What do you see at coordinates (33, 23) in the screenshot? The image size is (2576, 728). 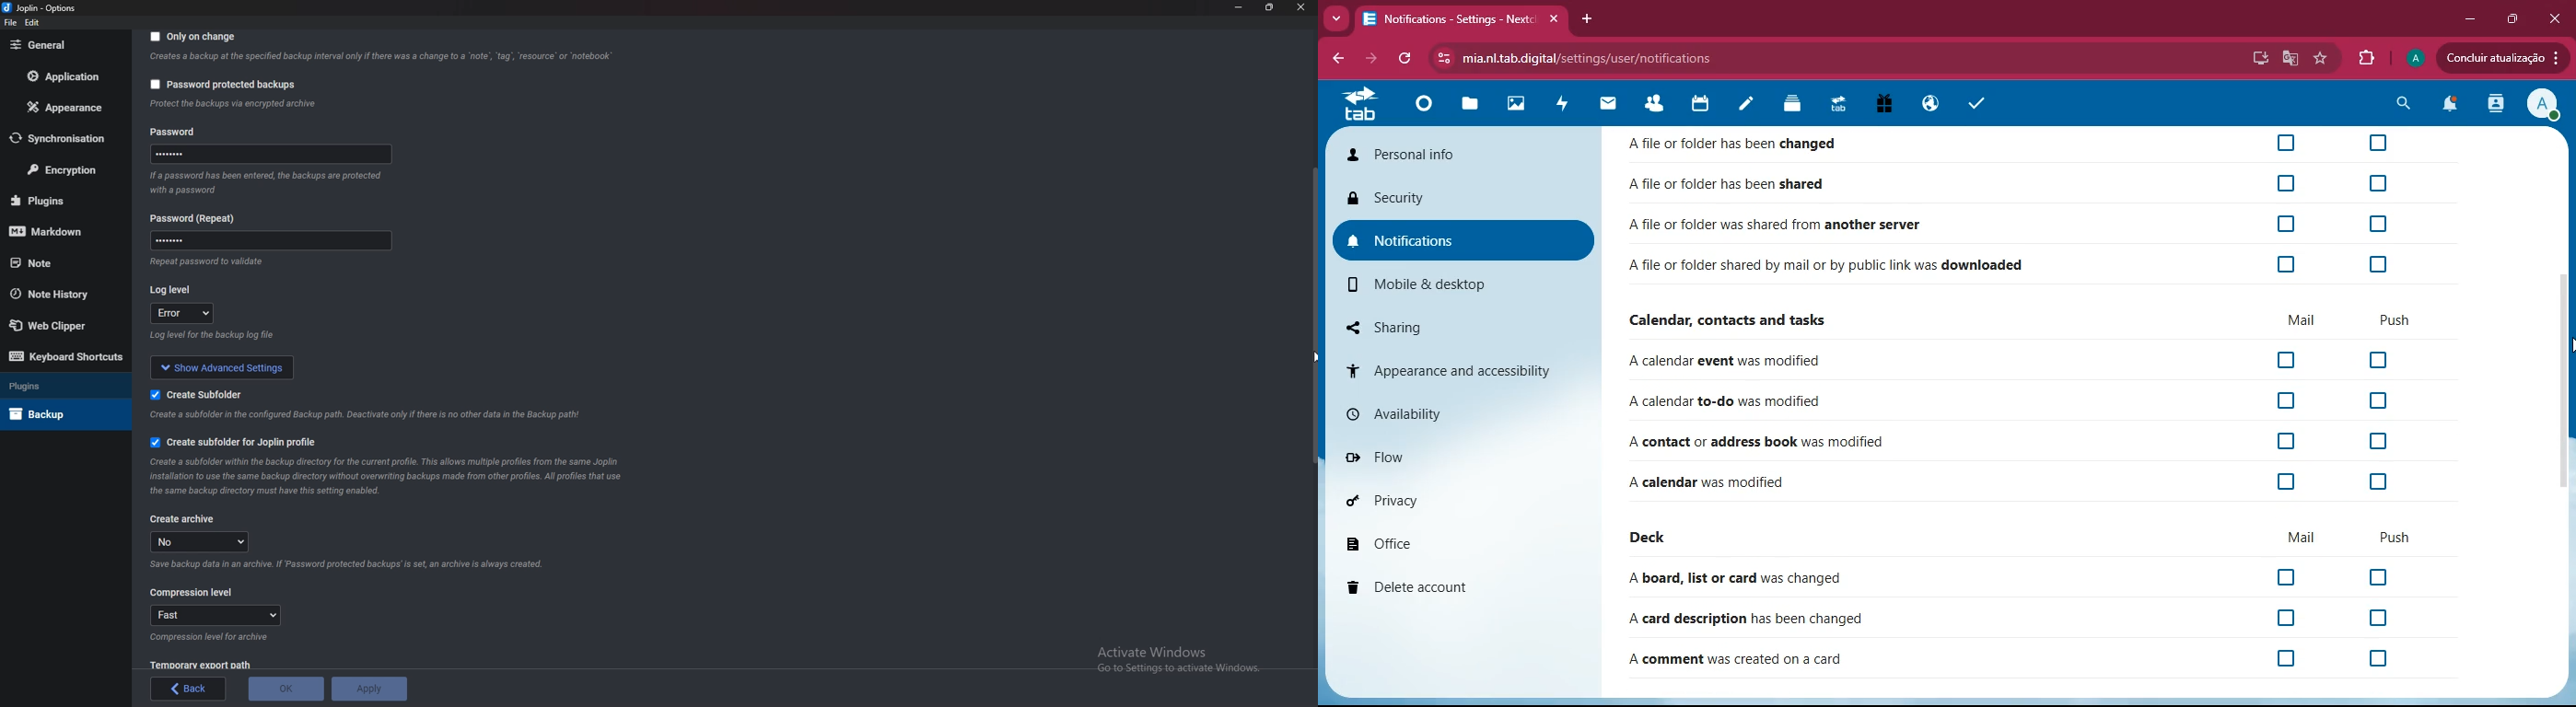 I see `Edit` at bounding box center [33, 23].